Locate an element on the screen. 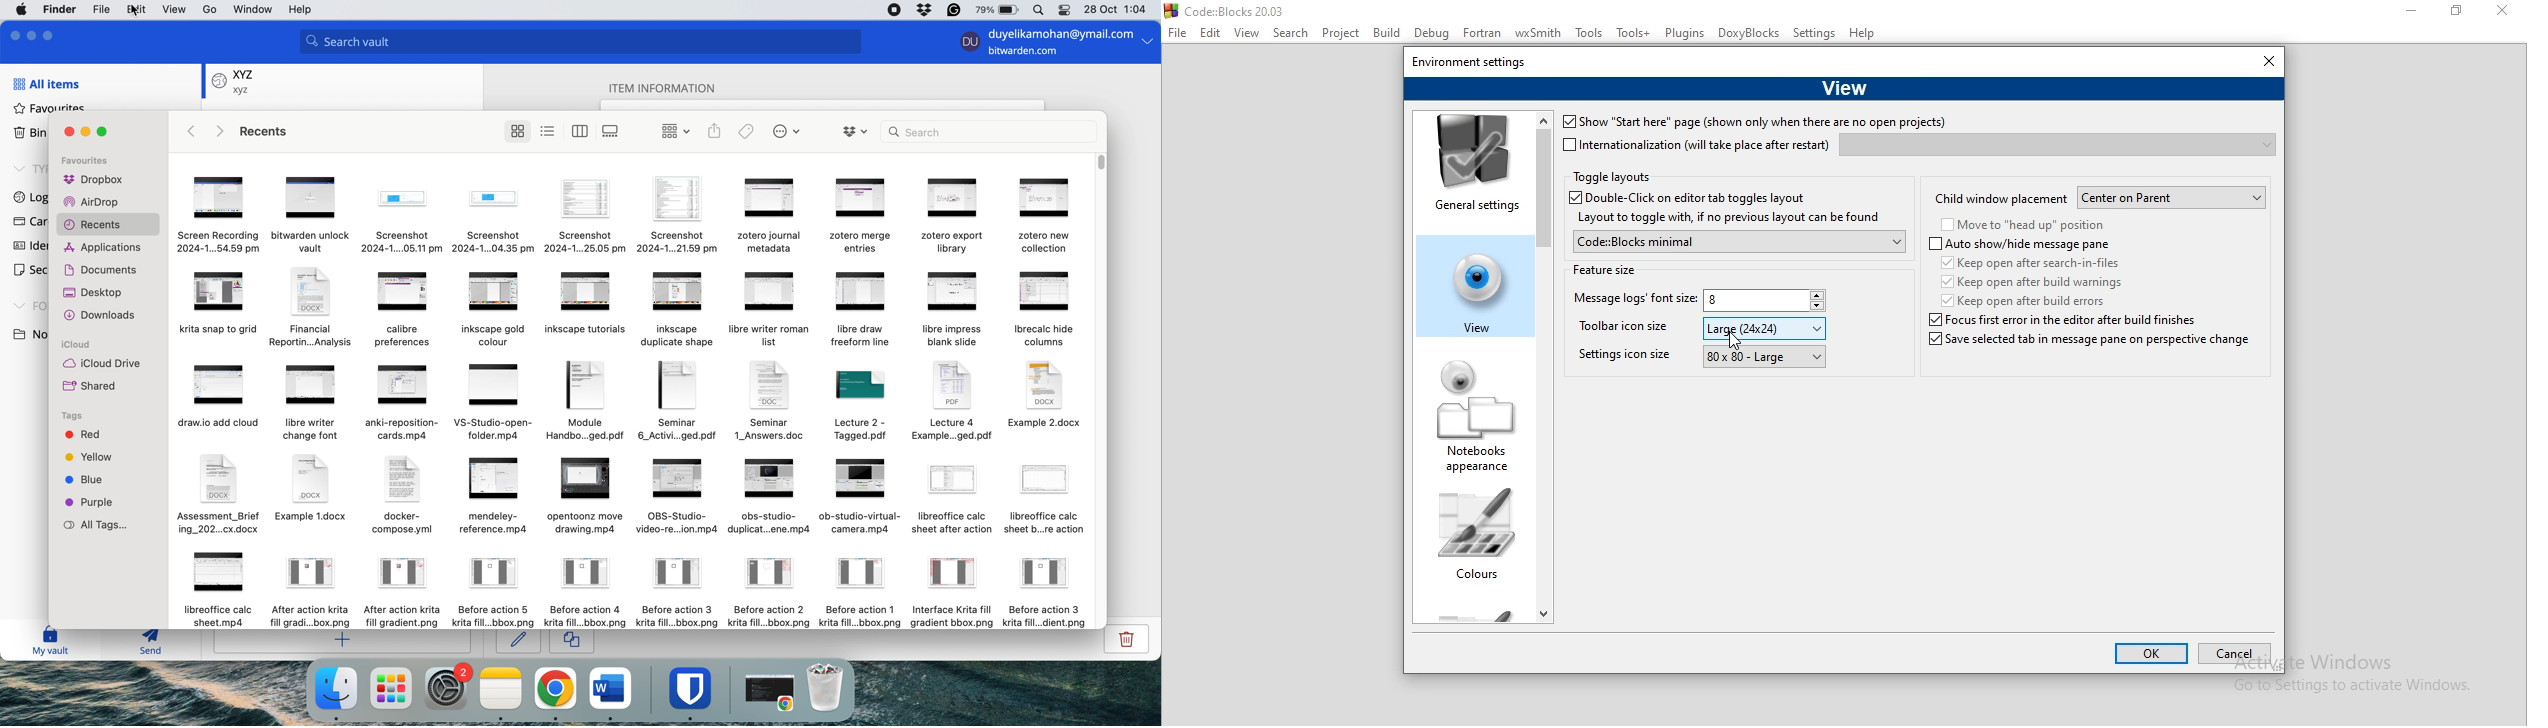 Image resolution: width=2548 pixels, height=728 pixels. Settings icon size: 80x80-Large is located at coordinates (1623, 359).